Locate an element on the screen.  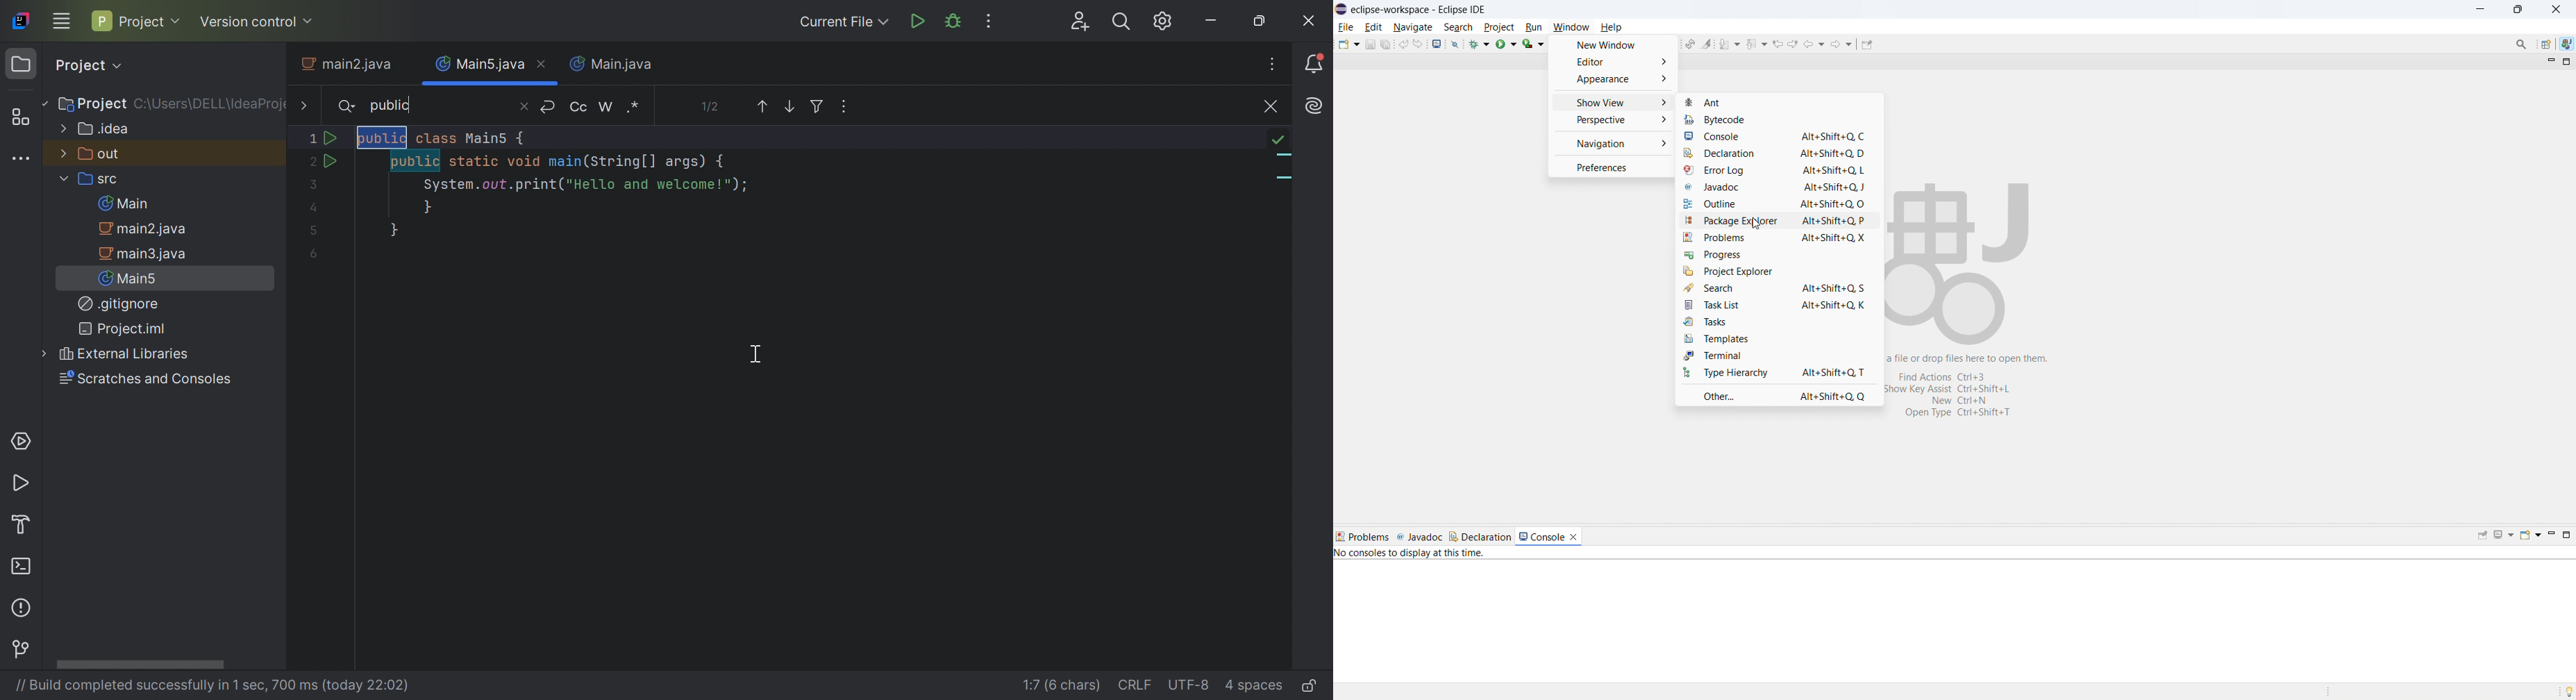
javadoc is located at coordinates (1776, 187).